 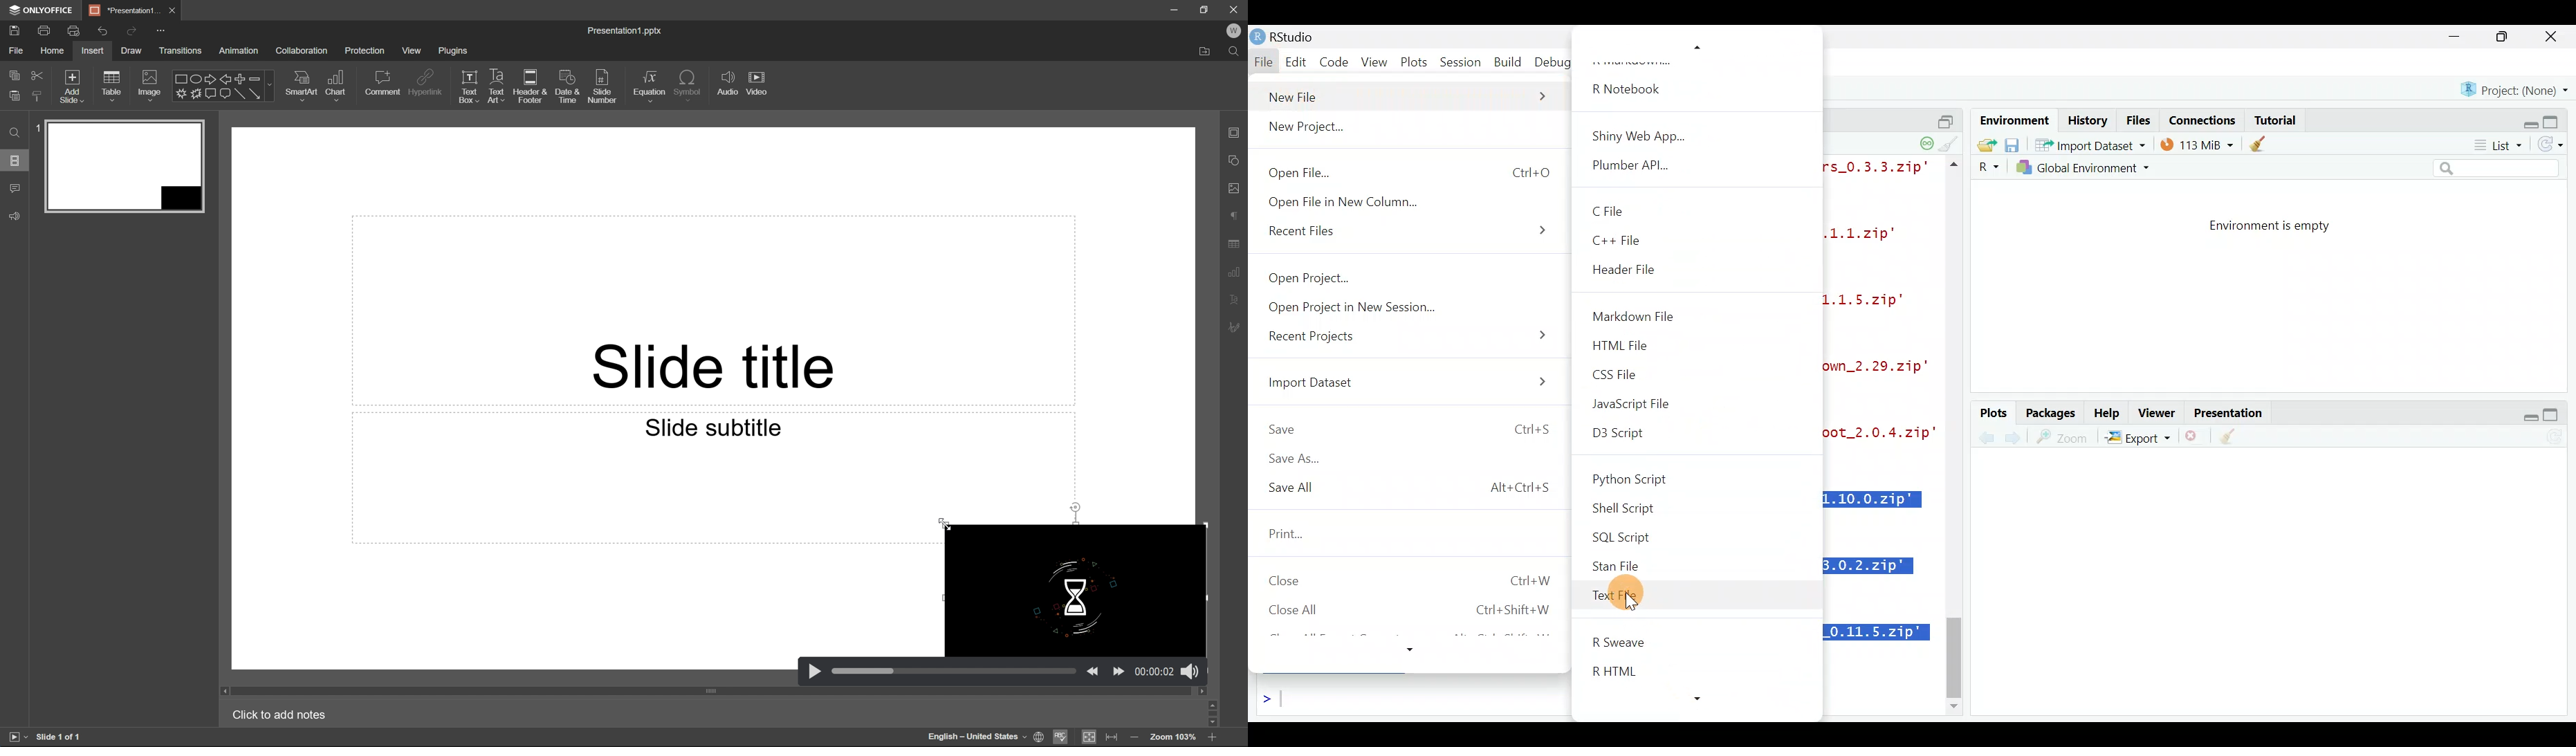 I want to click on paragraph settings, so click(x=1235, y=213).